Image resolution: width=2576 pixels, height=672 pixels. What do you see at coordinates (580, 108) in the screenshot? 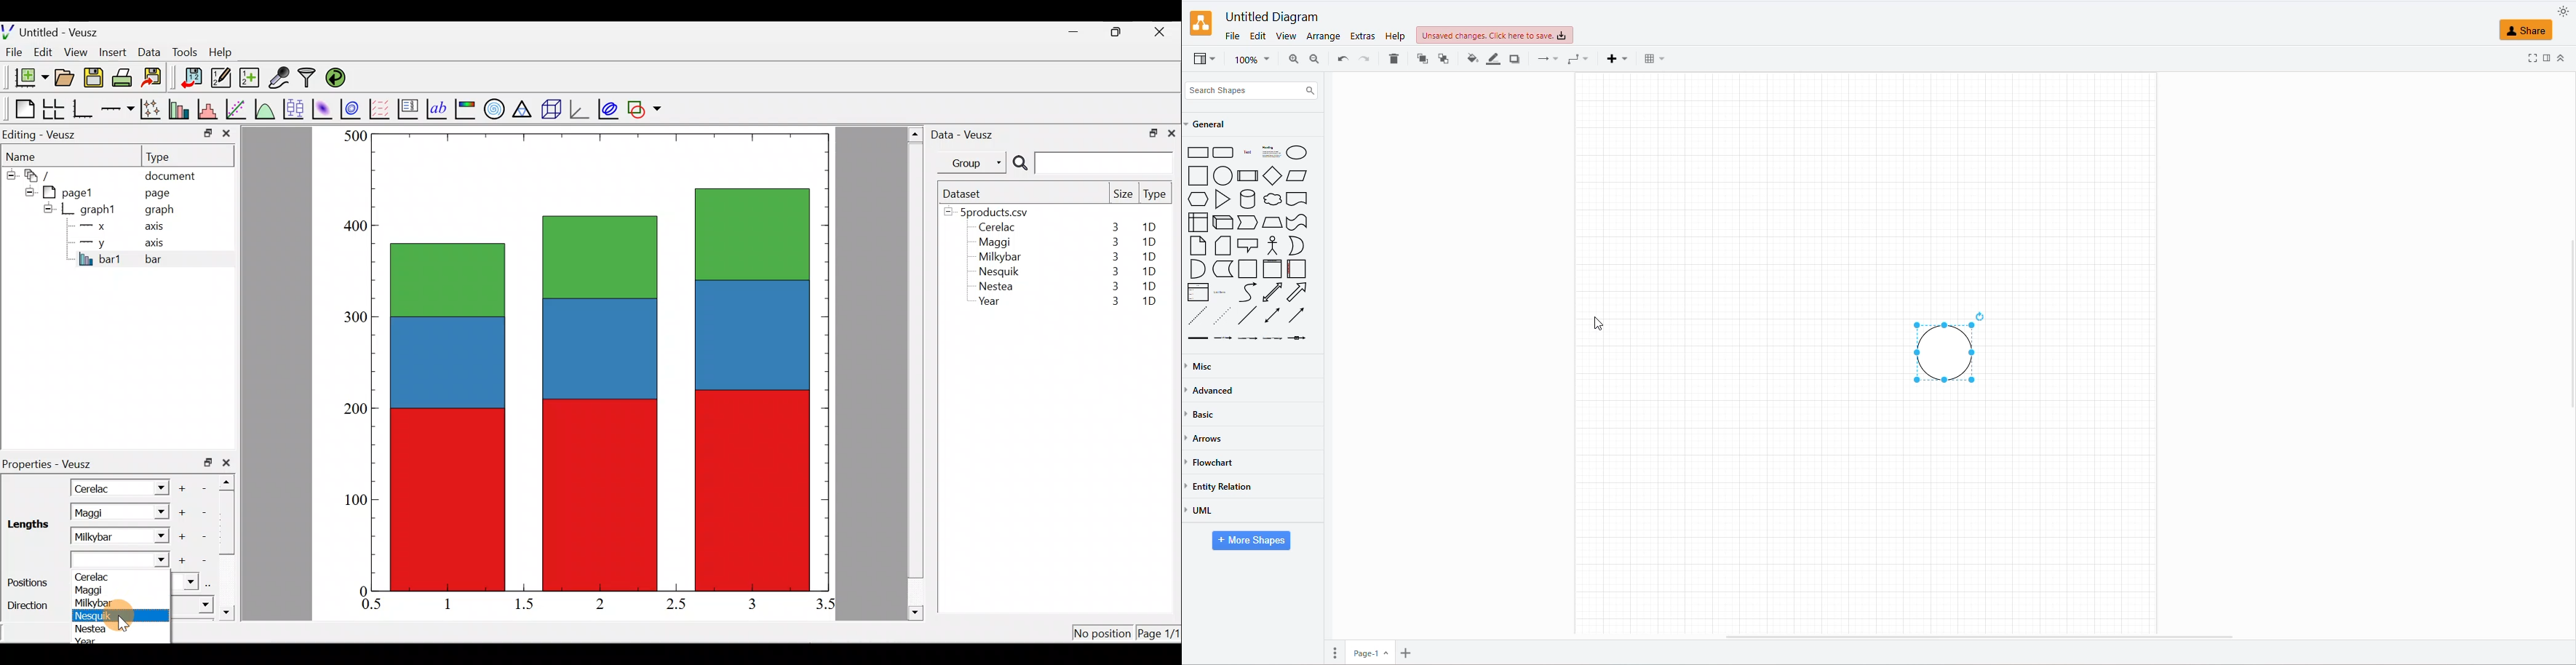
I see `3d graph` at bounding box center [580, 108].